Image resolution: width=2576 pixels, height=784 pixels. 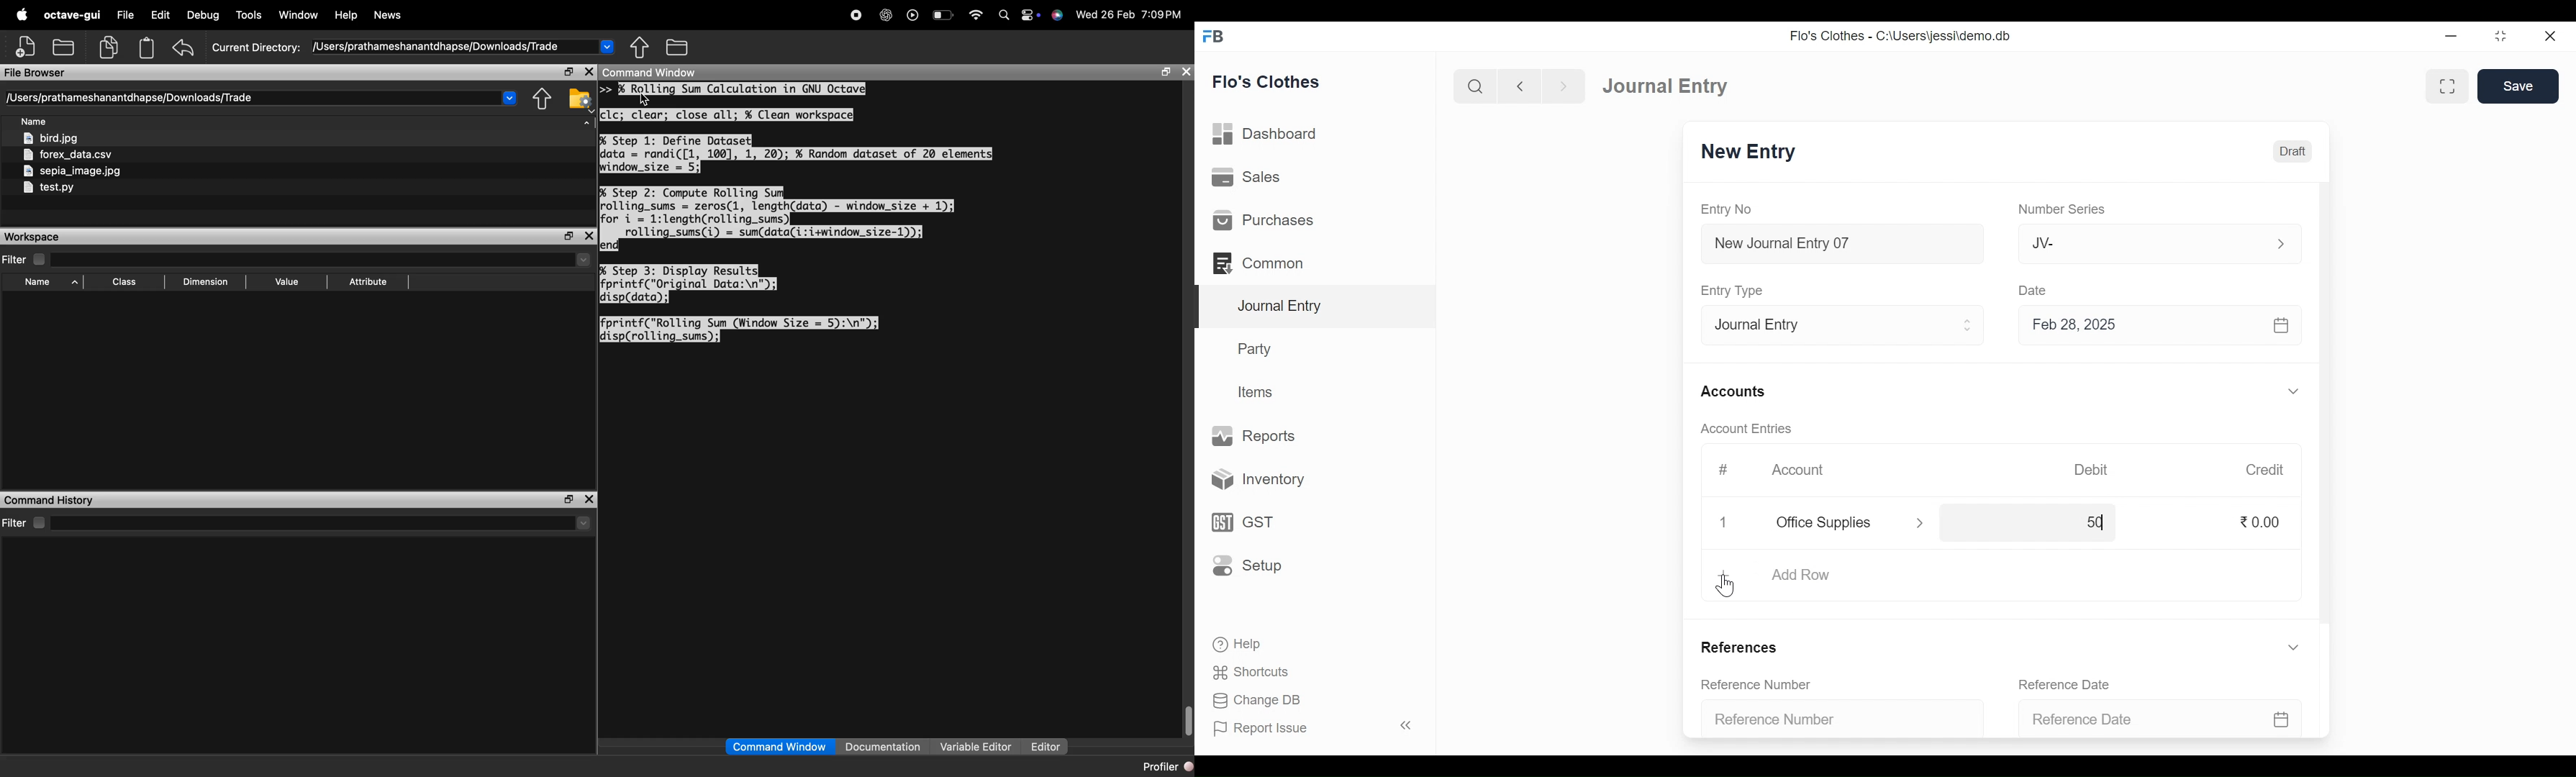 What do you see at coordinates (2451, 37) in the screenshot?
I see `minimize` at bounding box center [2451, 37].